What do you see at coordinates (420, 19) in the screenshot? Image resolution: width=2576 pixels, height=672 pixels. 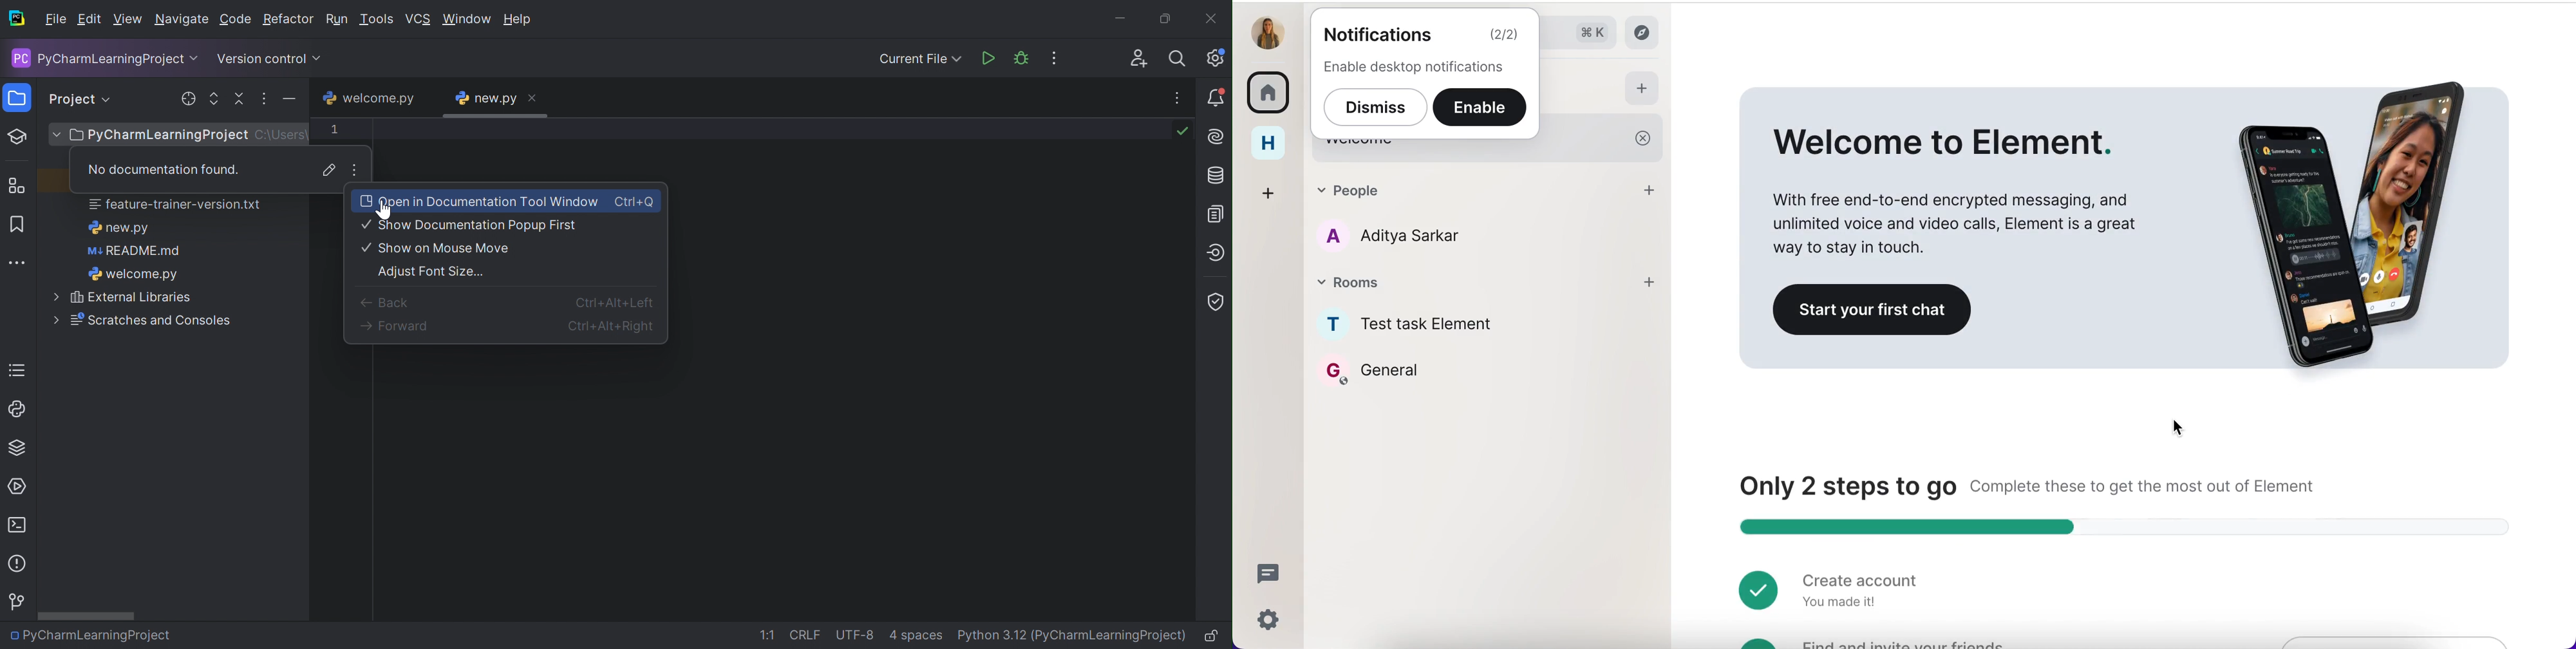 I see `VCS` at bounding box center [420, 19].